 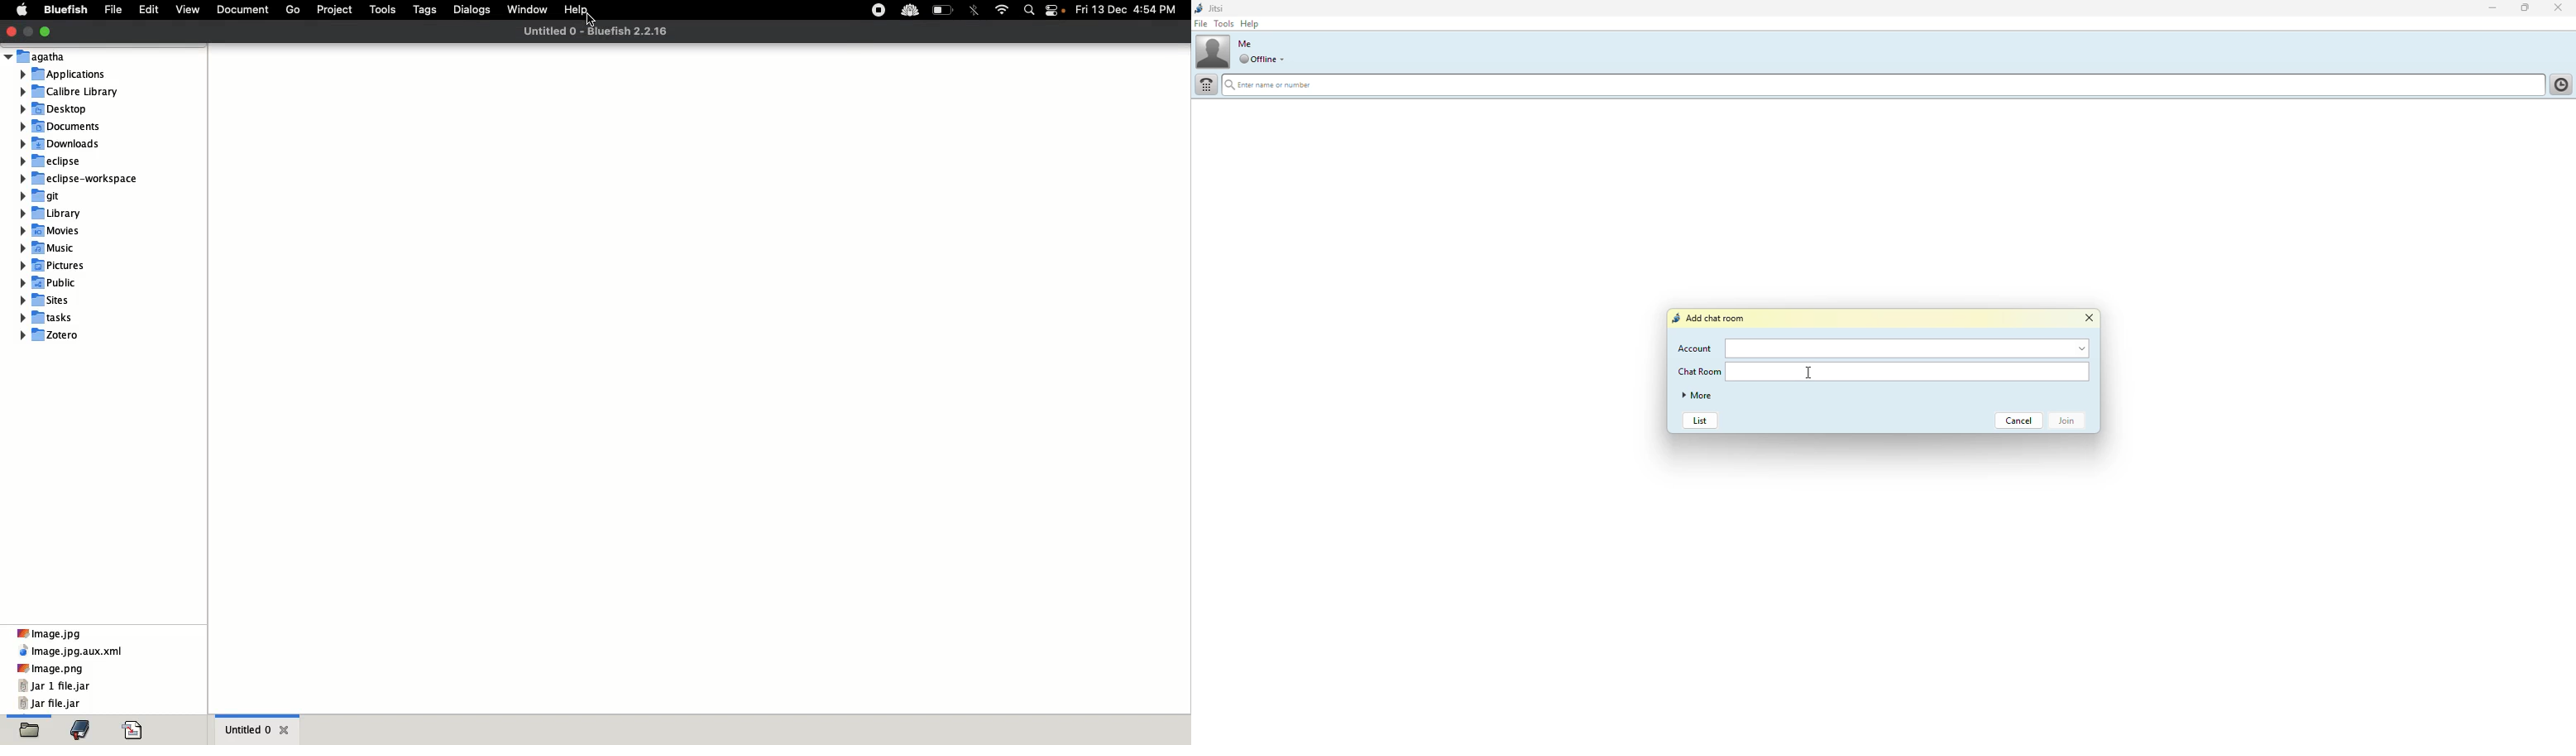 I want to click on eclipse workspace, so click(x=74, y=180).